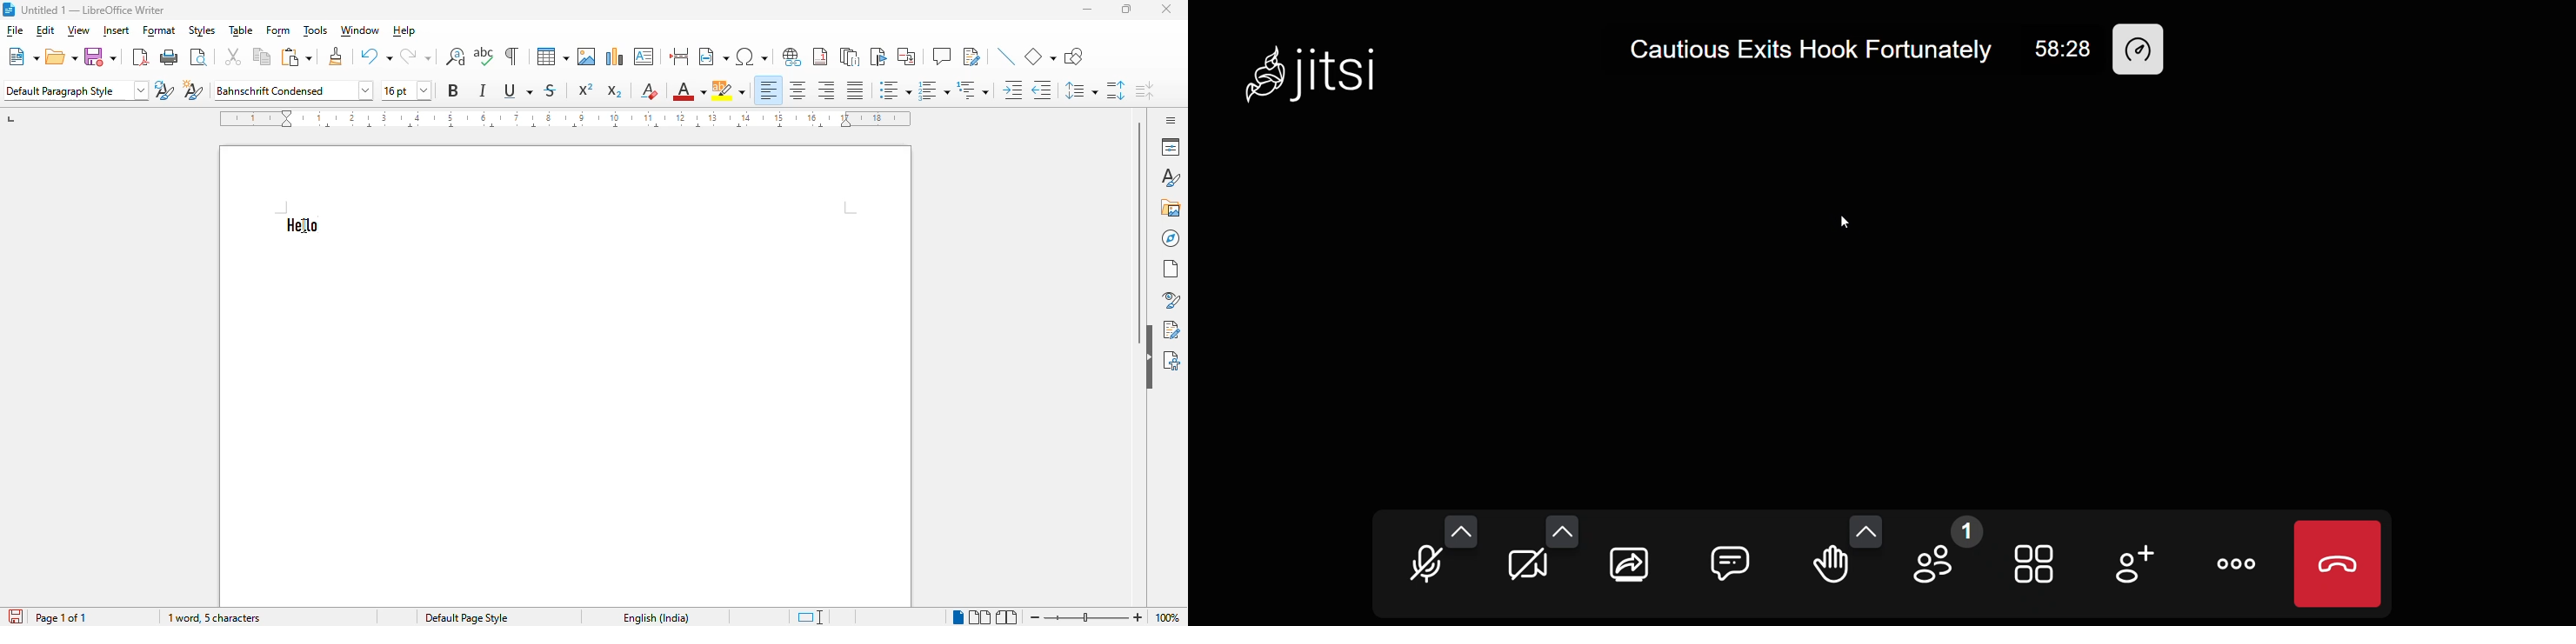 The height and width of the screenshot is (644, 2576). Describe the element at coordinates (376, 56) in the screenshot. I see `undo` at that location.